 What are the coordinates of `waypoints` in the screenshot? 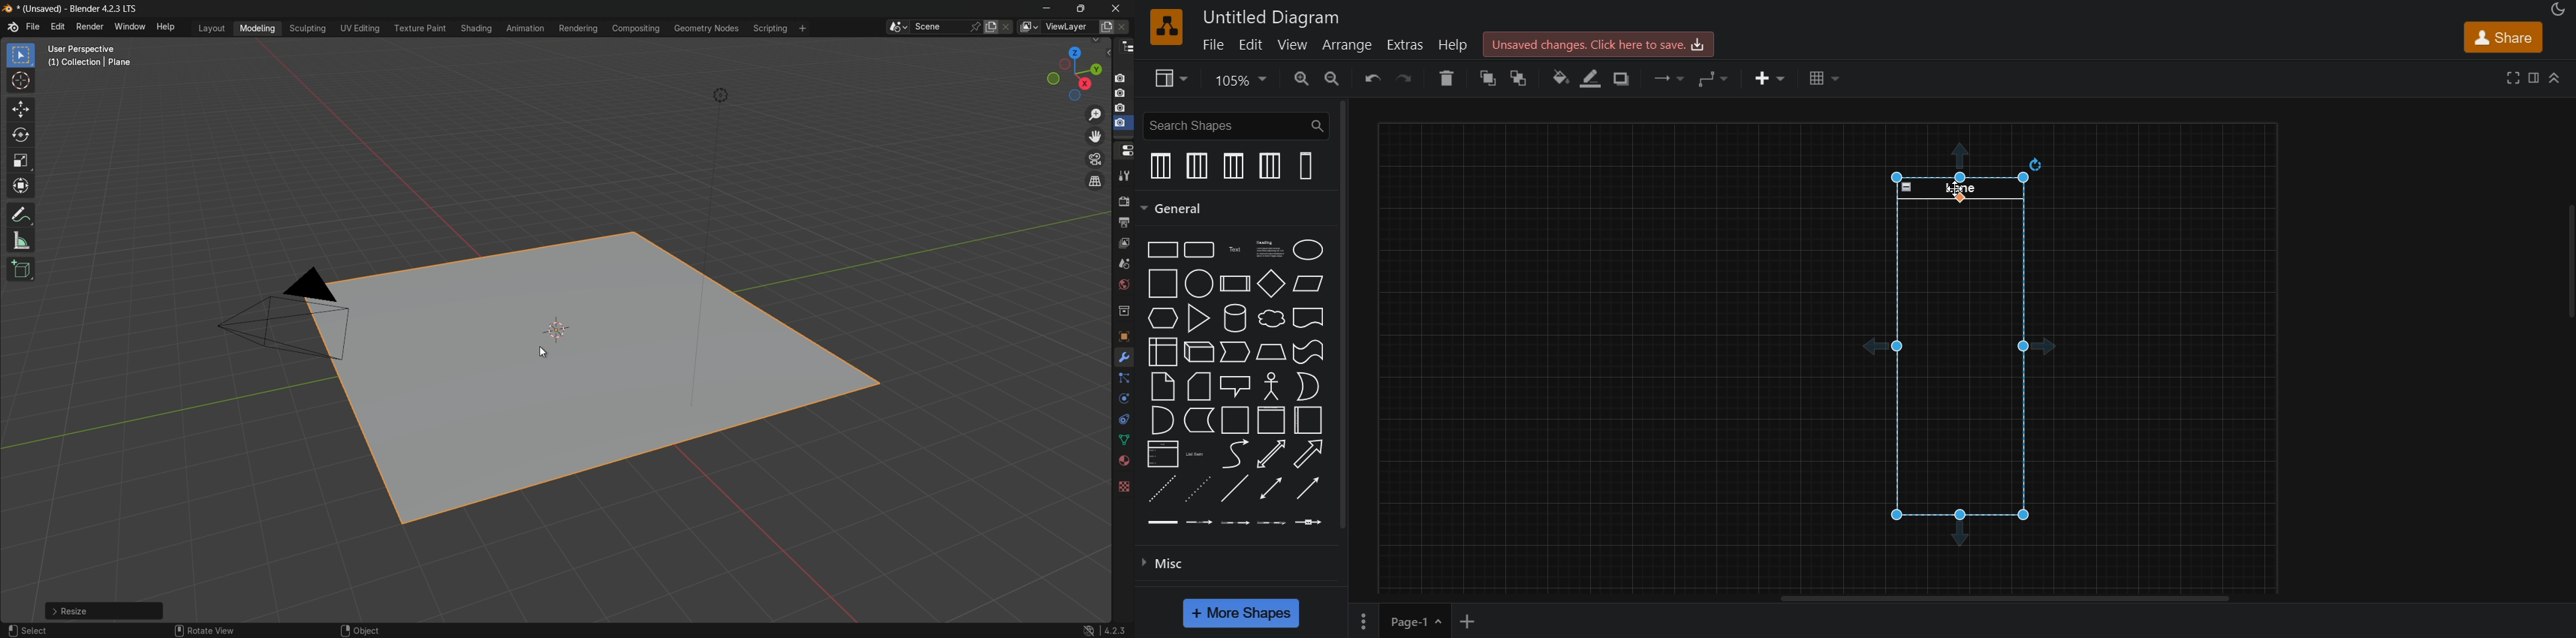 It's located at (1716, 79).